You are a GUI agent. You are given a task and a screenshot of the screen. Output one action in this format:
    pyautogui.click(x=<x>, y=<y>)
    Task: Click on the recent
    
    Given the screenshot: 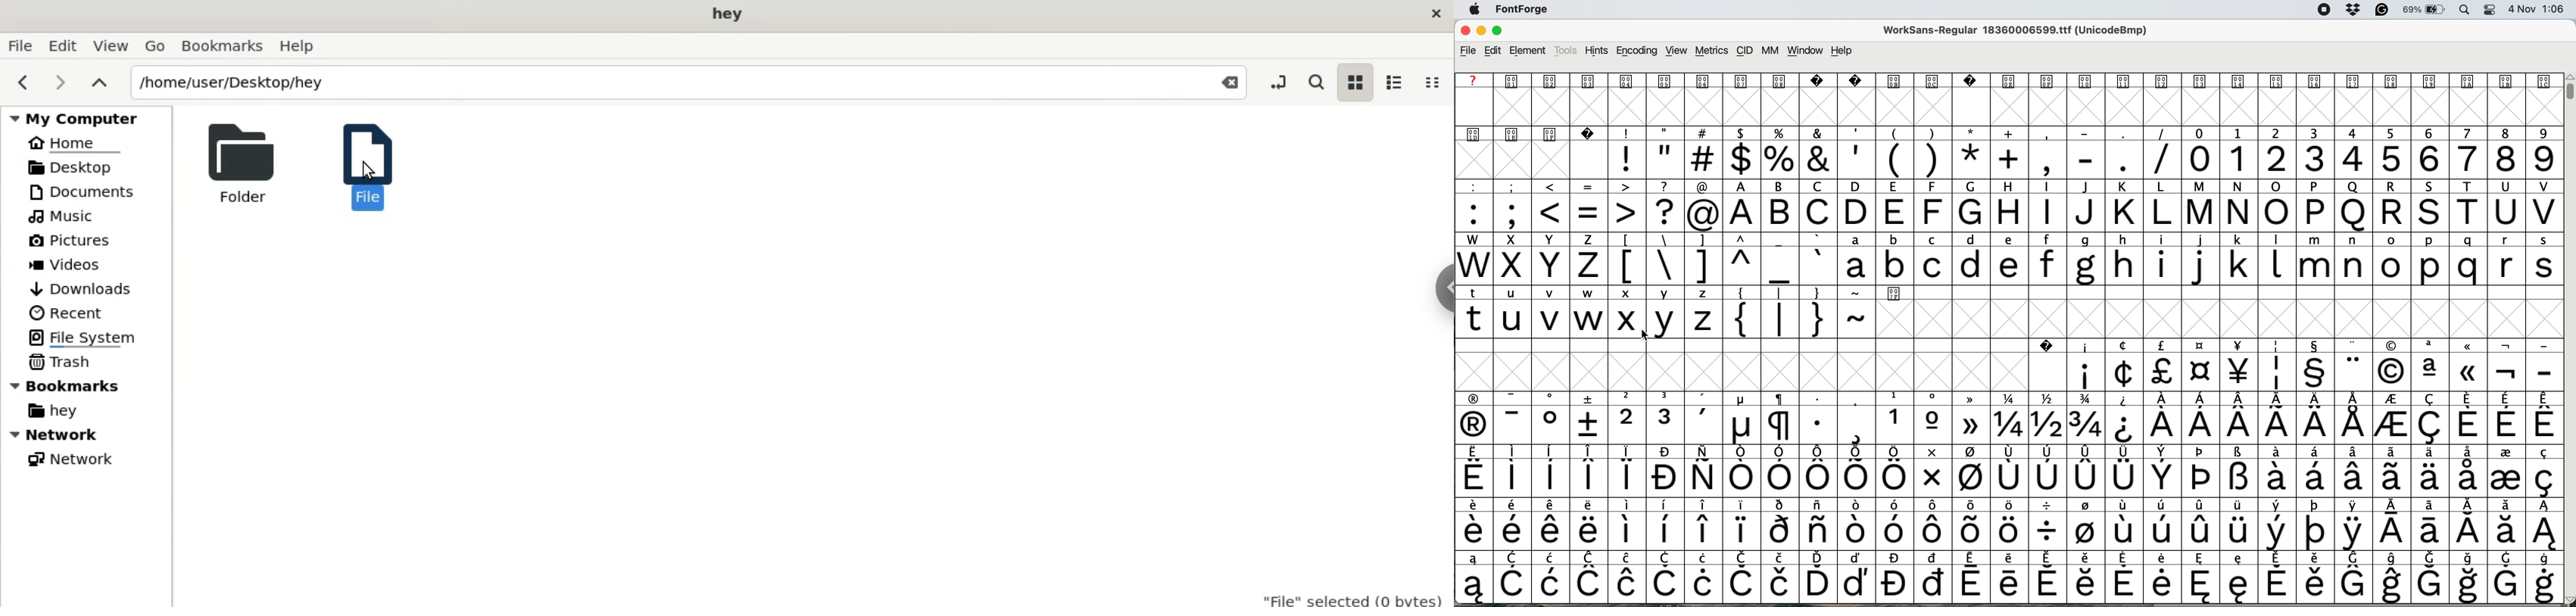 What is the action you would take?
    pyautogui.click(x=65, y=313)
    